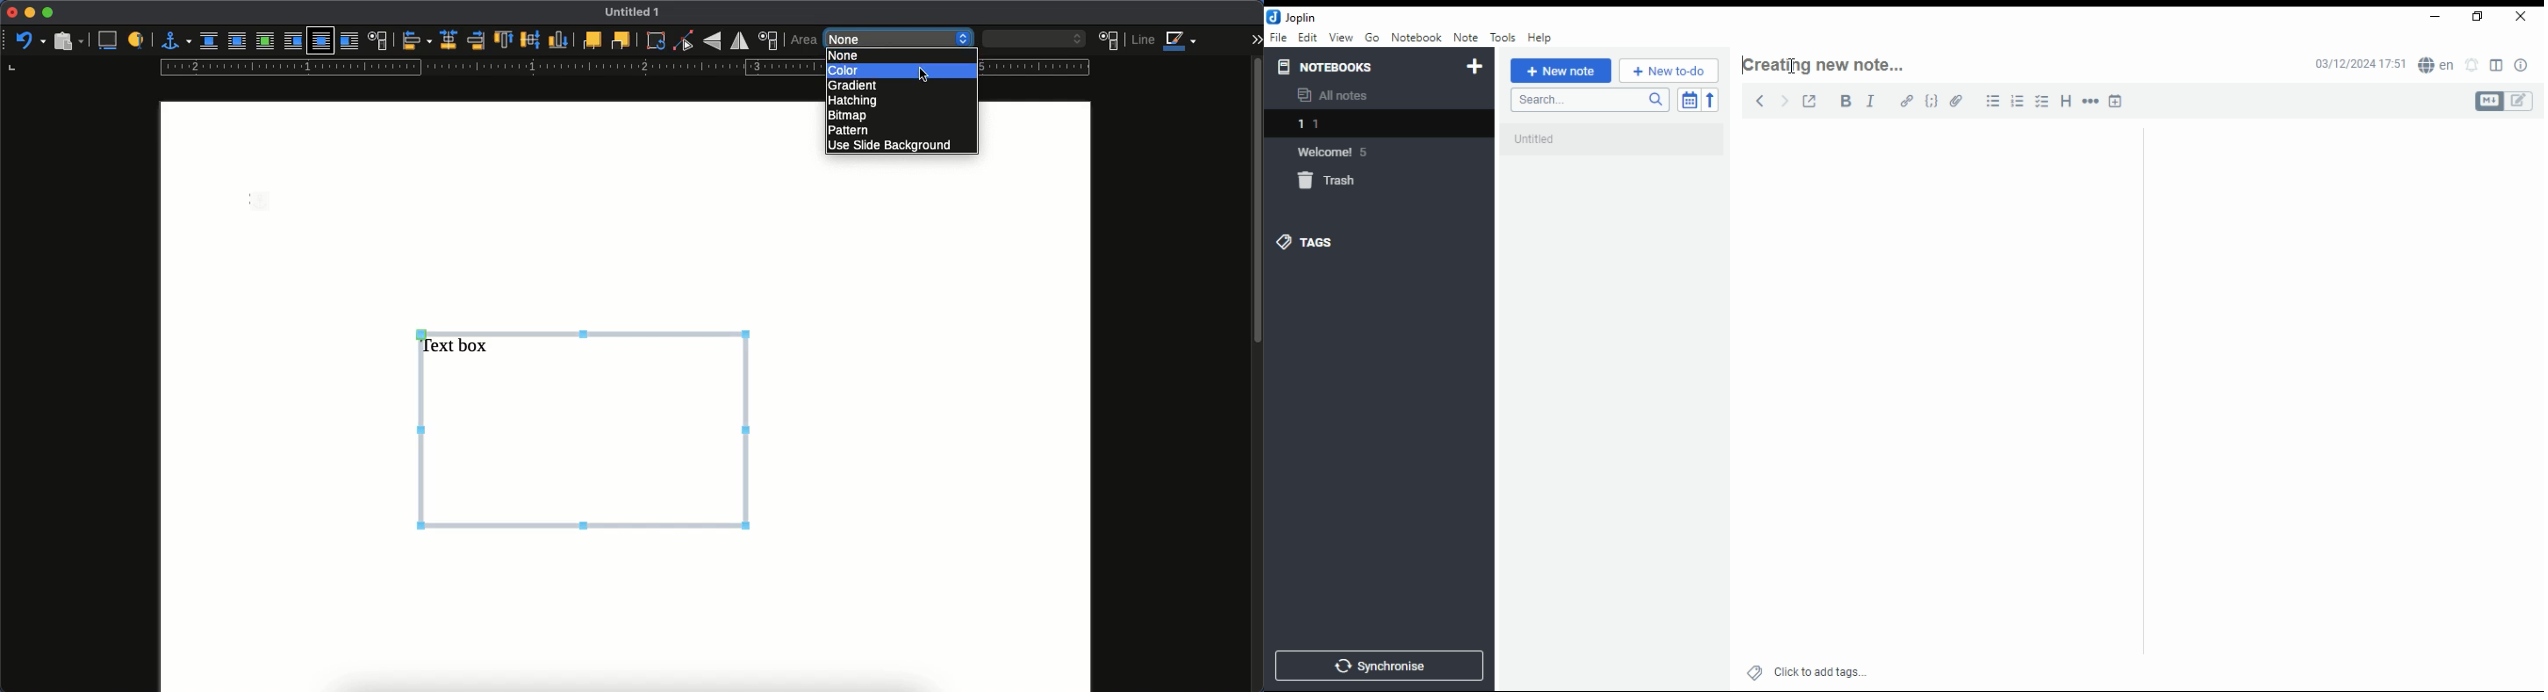 The image size is (2548, 700). Describe the element at coordinates (1343, 152) in the screenshot. I see `Welcome 5` at that location.